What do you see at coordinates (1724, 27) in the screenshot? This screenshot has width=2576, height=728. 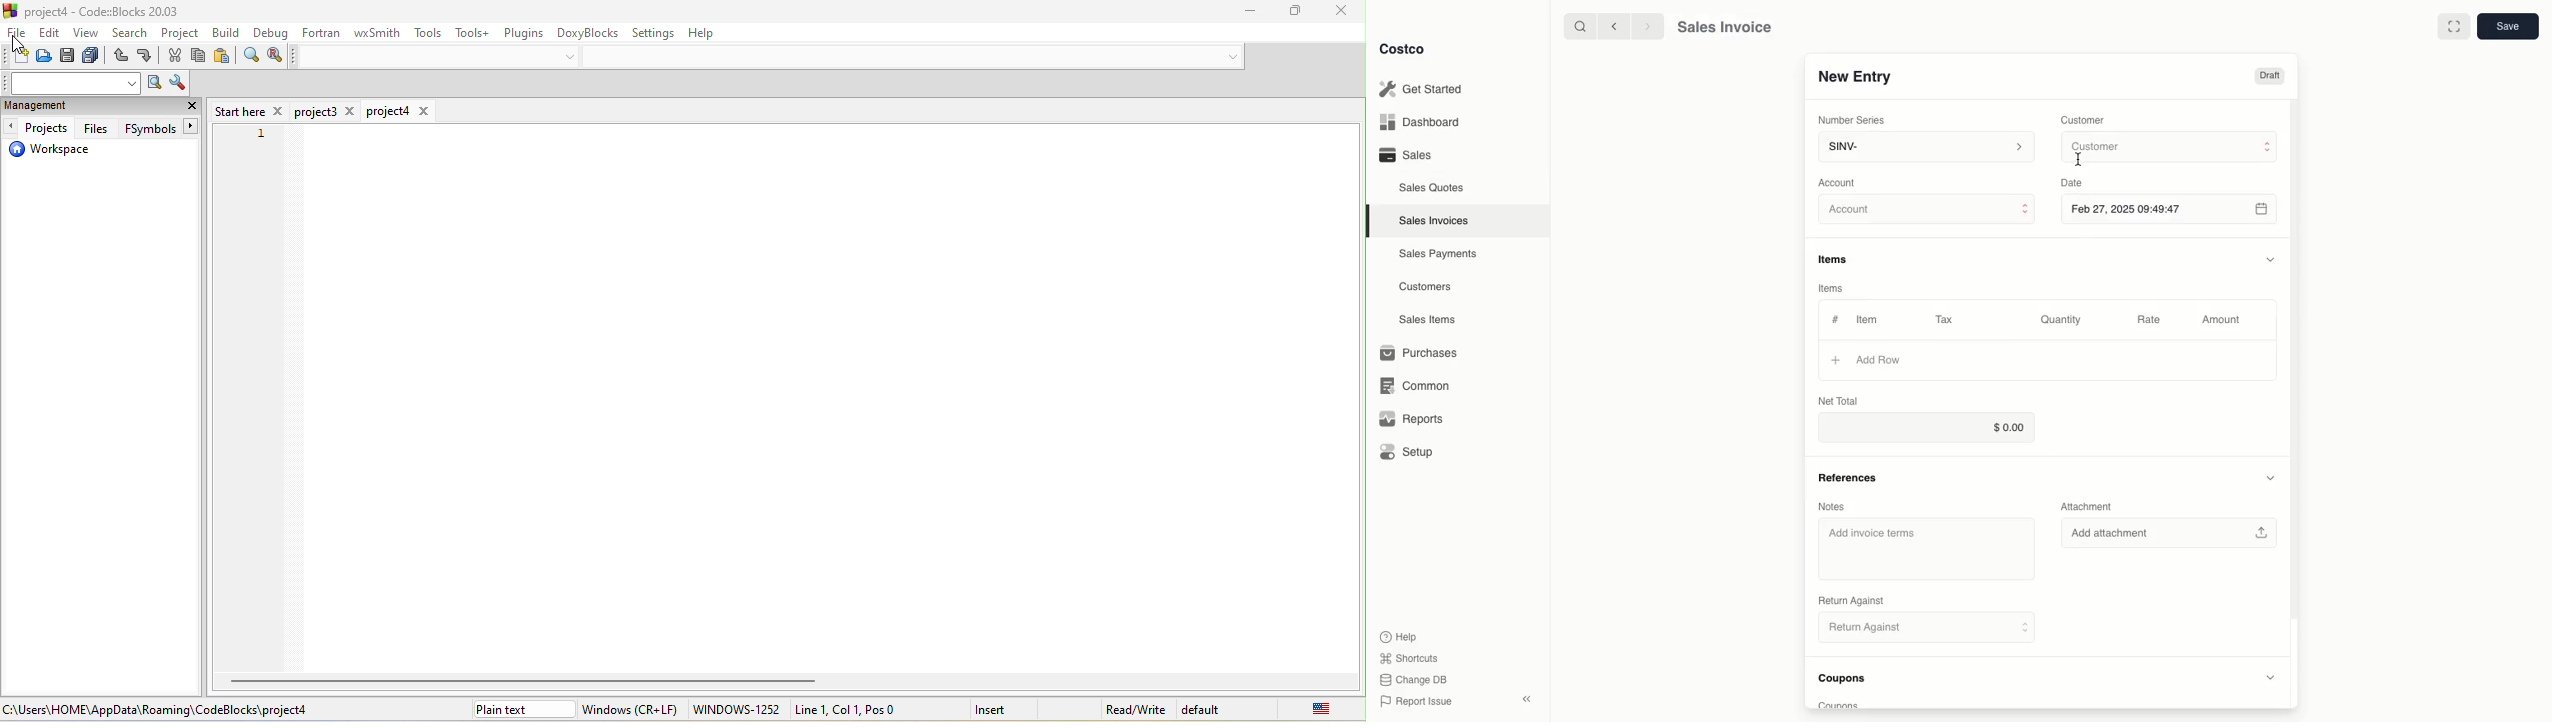 I see `Sales Invoice` at bounding box center [1724, 27].